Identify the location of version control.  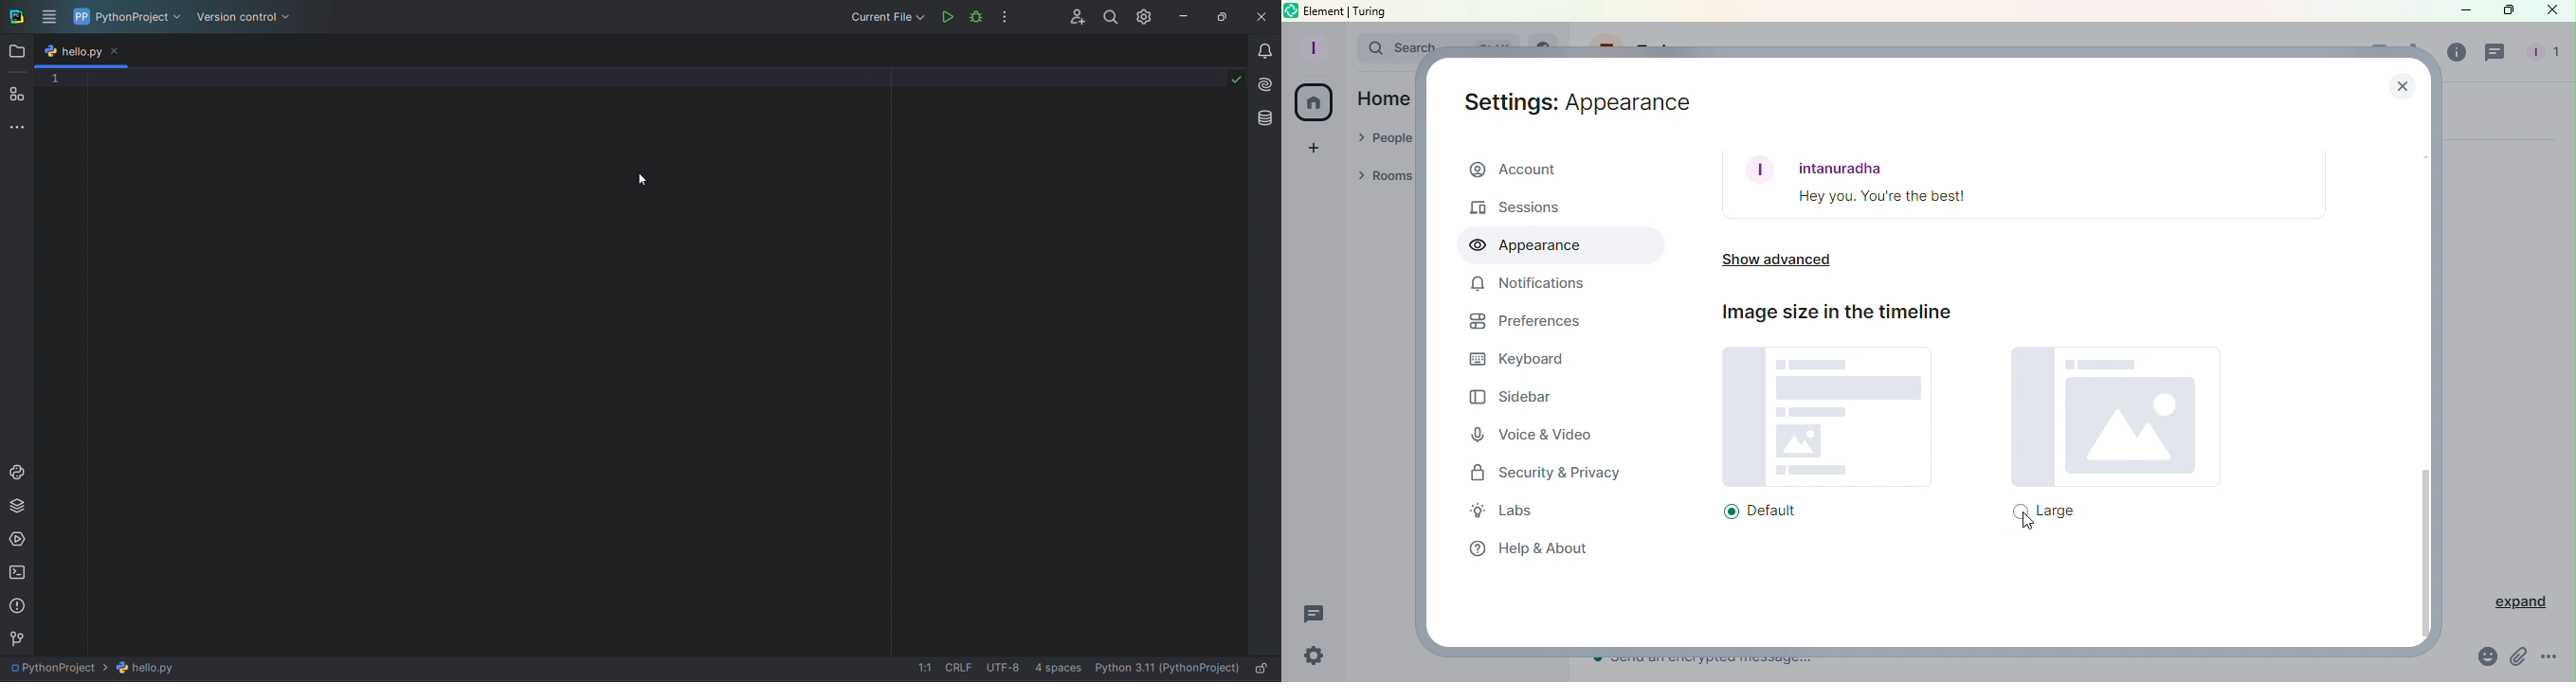
(247, 17).